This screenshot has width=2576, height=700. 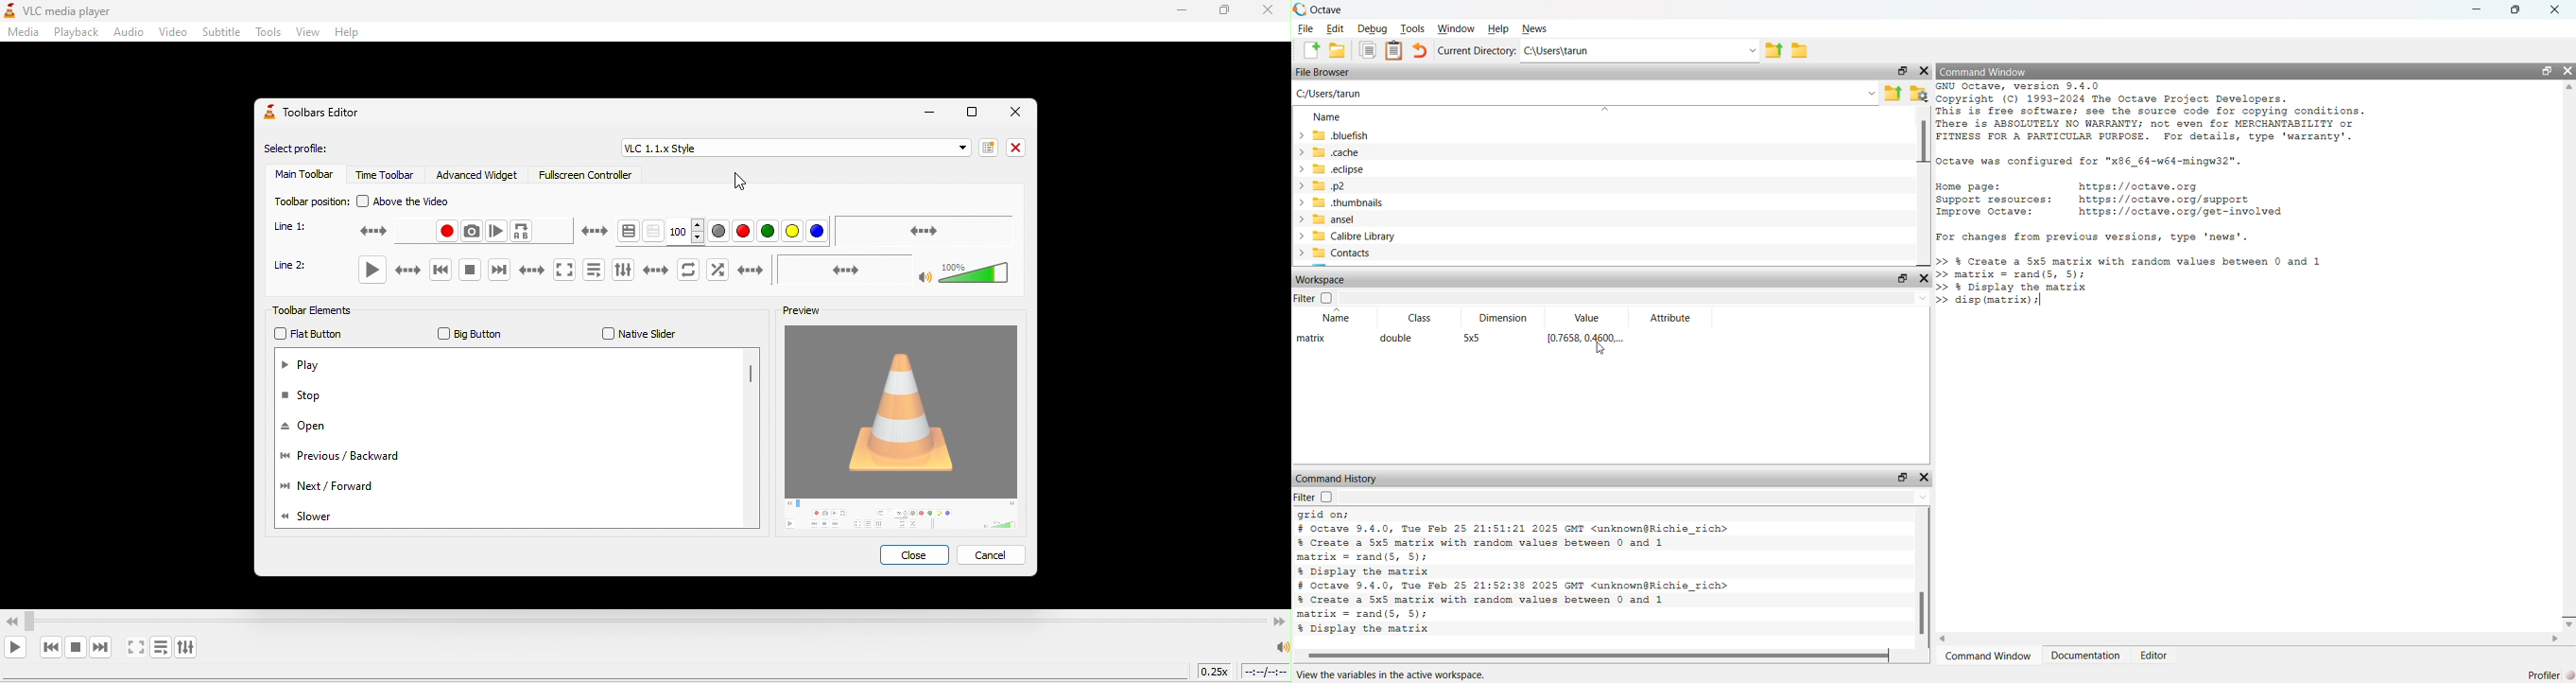 I want to click on maximise, so click(x=1900, y=72).